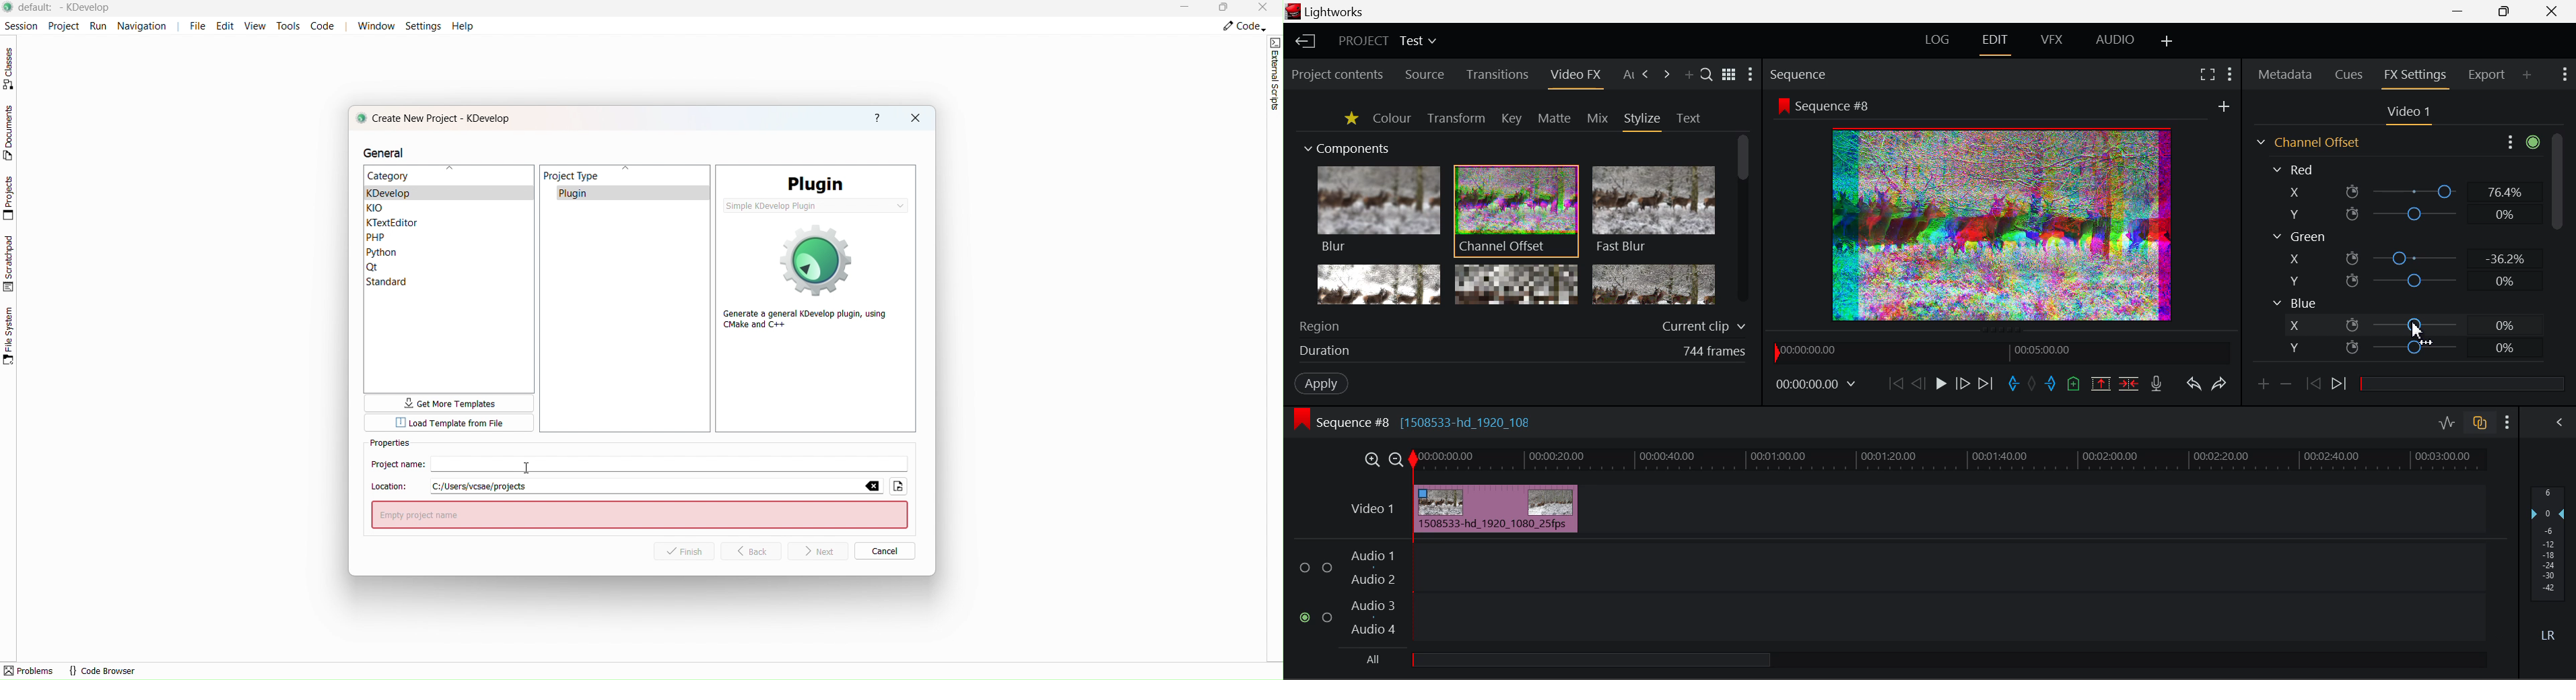  I want to click on Classes, so click(13, 68).